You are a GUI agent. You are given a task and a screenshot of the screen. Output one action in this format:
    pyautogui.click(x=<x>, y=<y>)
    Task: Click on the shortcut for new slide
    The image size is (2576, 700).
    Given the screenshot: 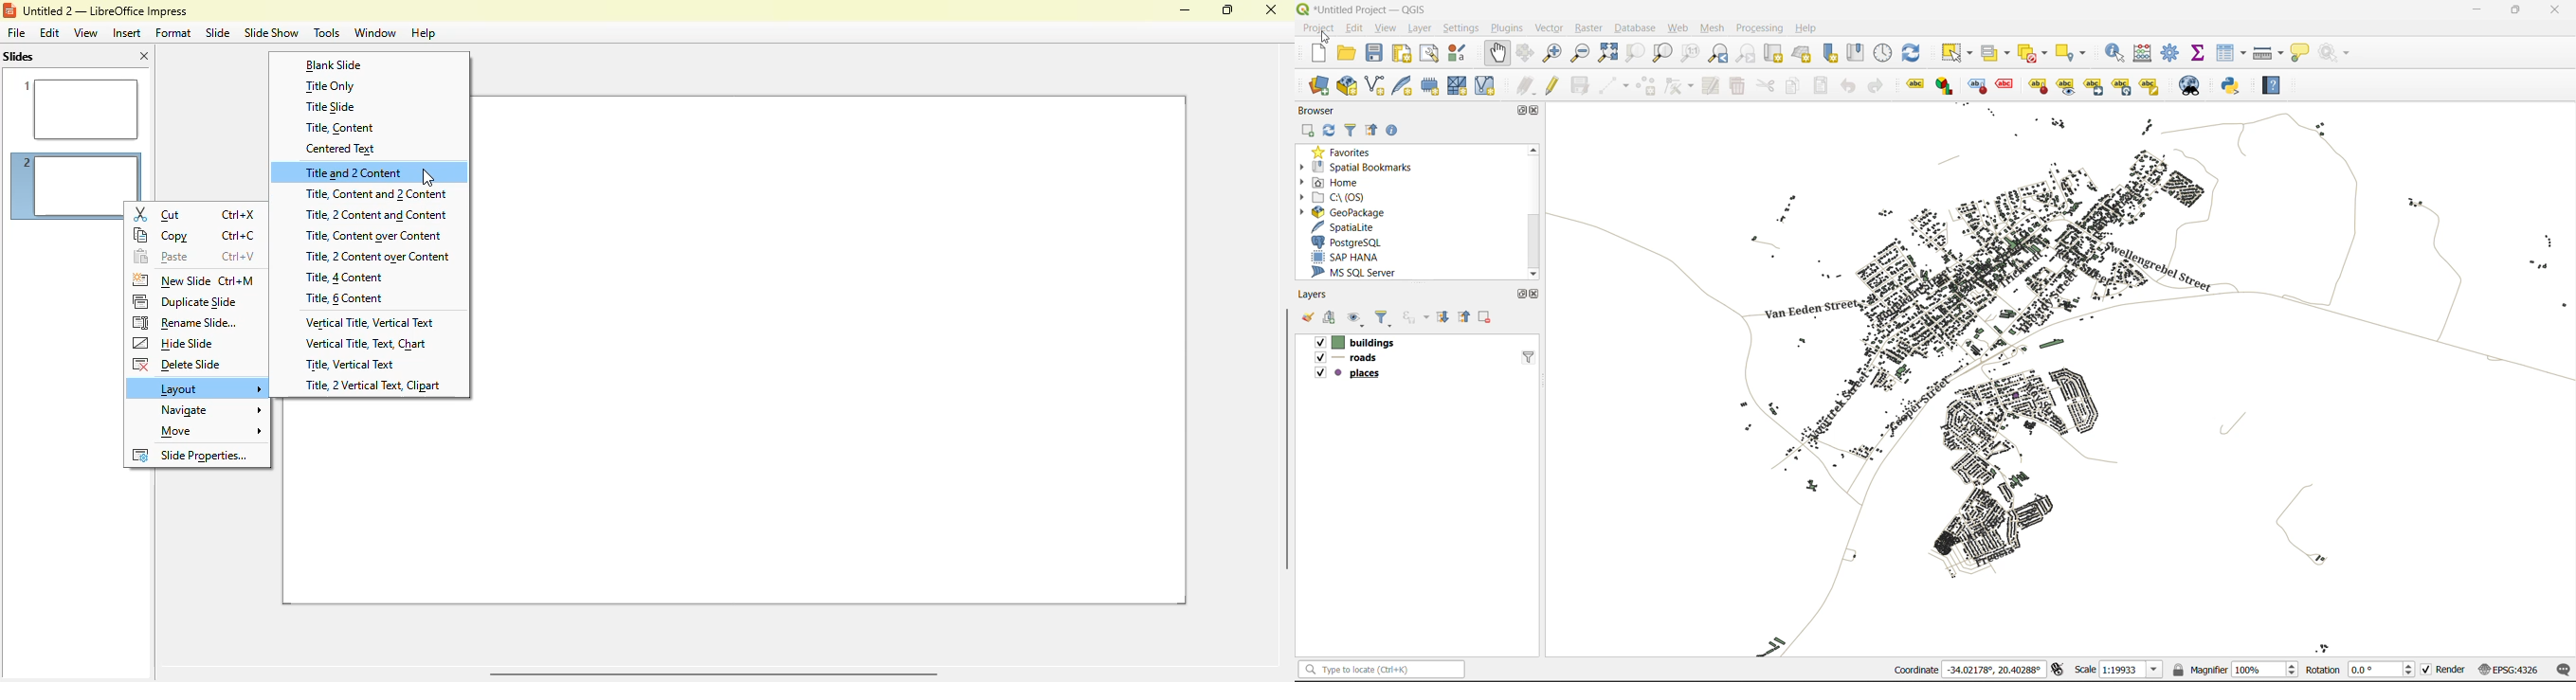 What is the action you would take?
    pyautogui.click(x=238, y=280)
    